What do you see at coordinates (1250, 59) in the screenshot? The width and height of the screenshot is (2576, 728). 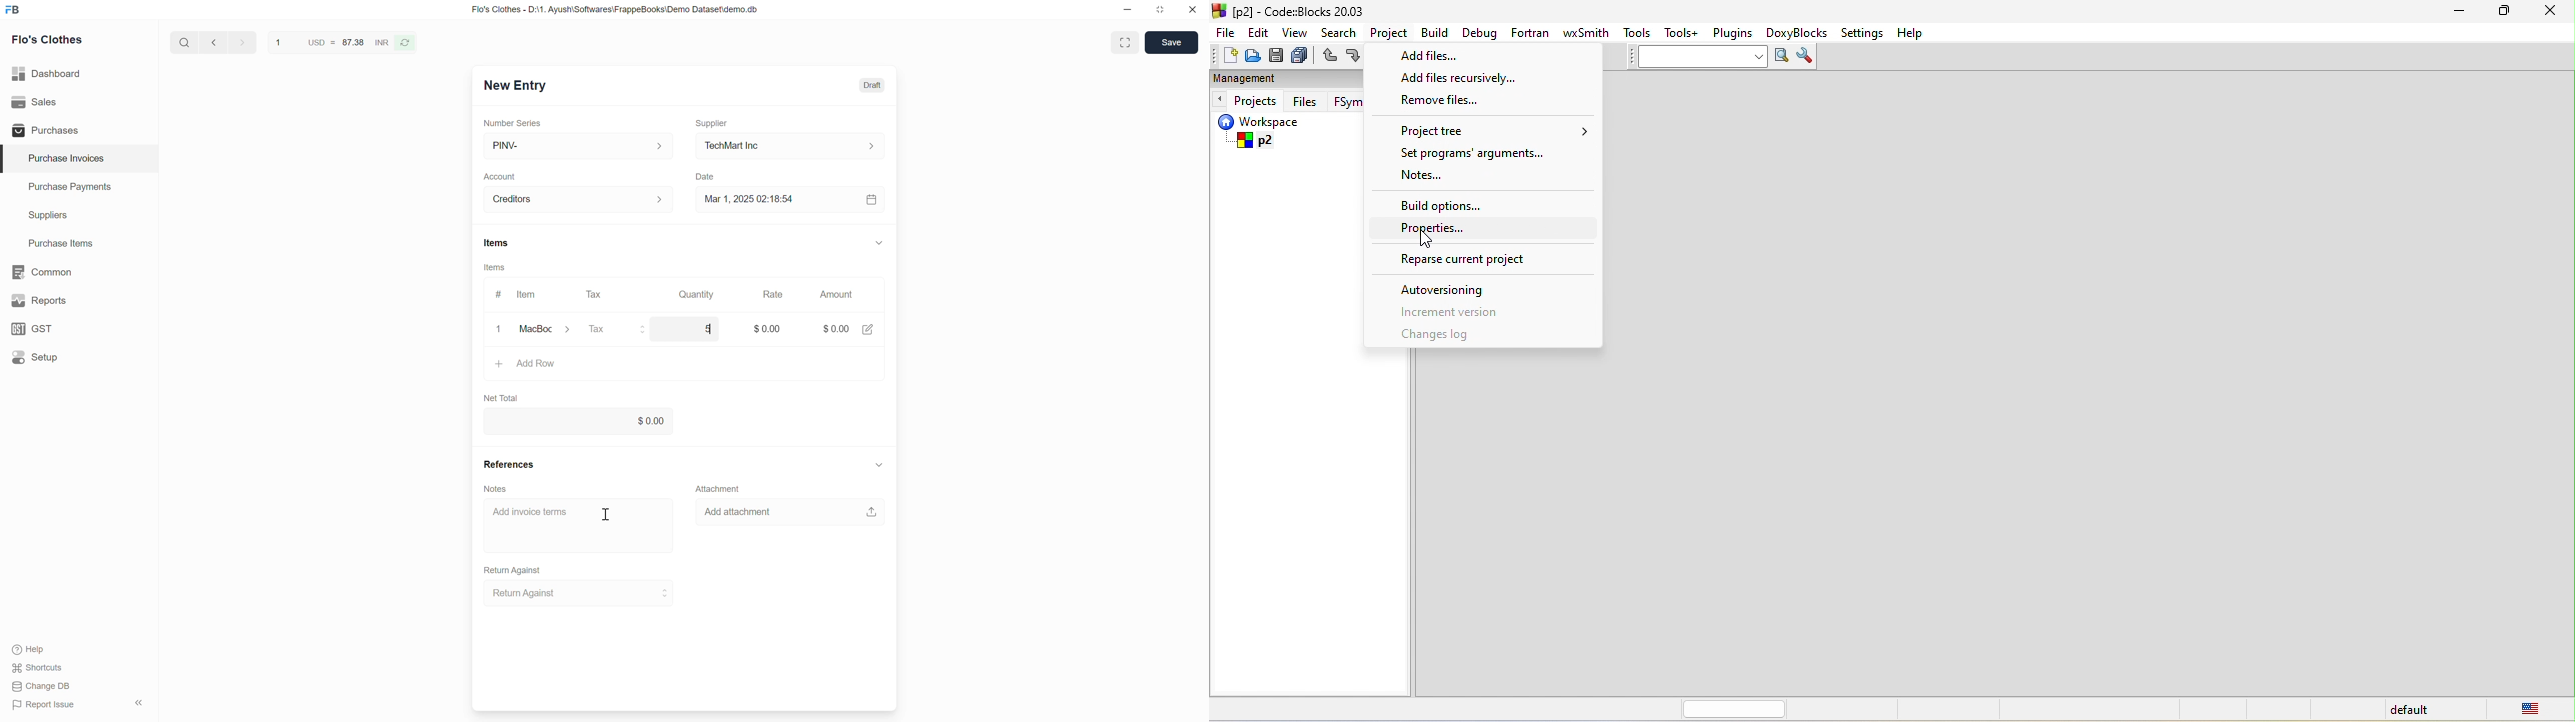 I see `open` at bounding box center [1250, 59].